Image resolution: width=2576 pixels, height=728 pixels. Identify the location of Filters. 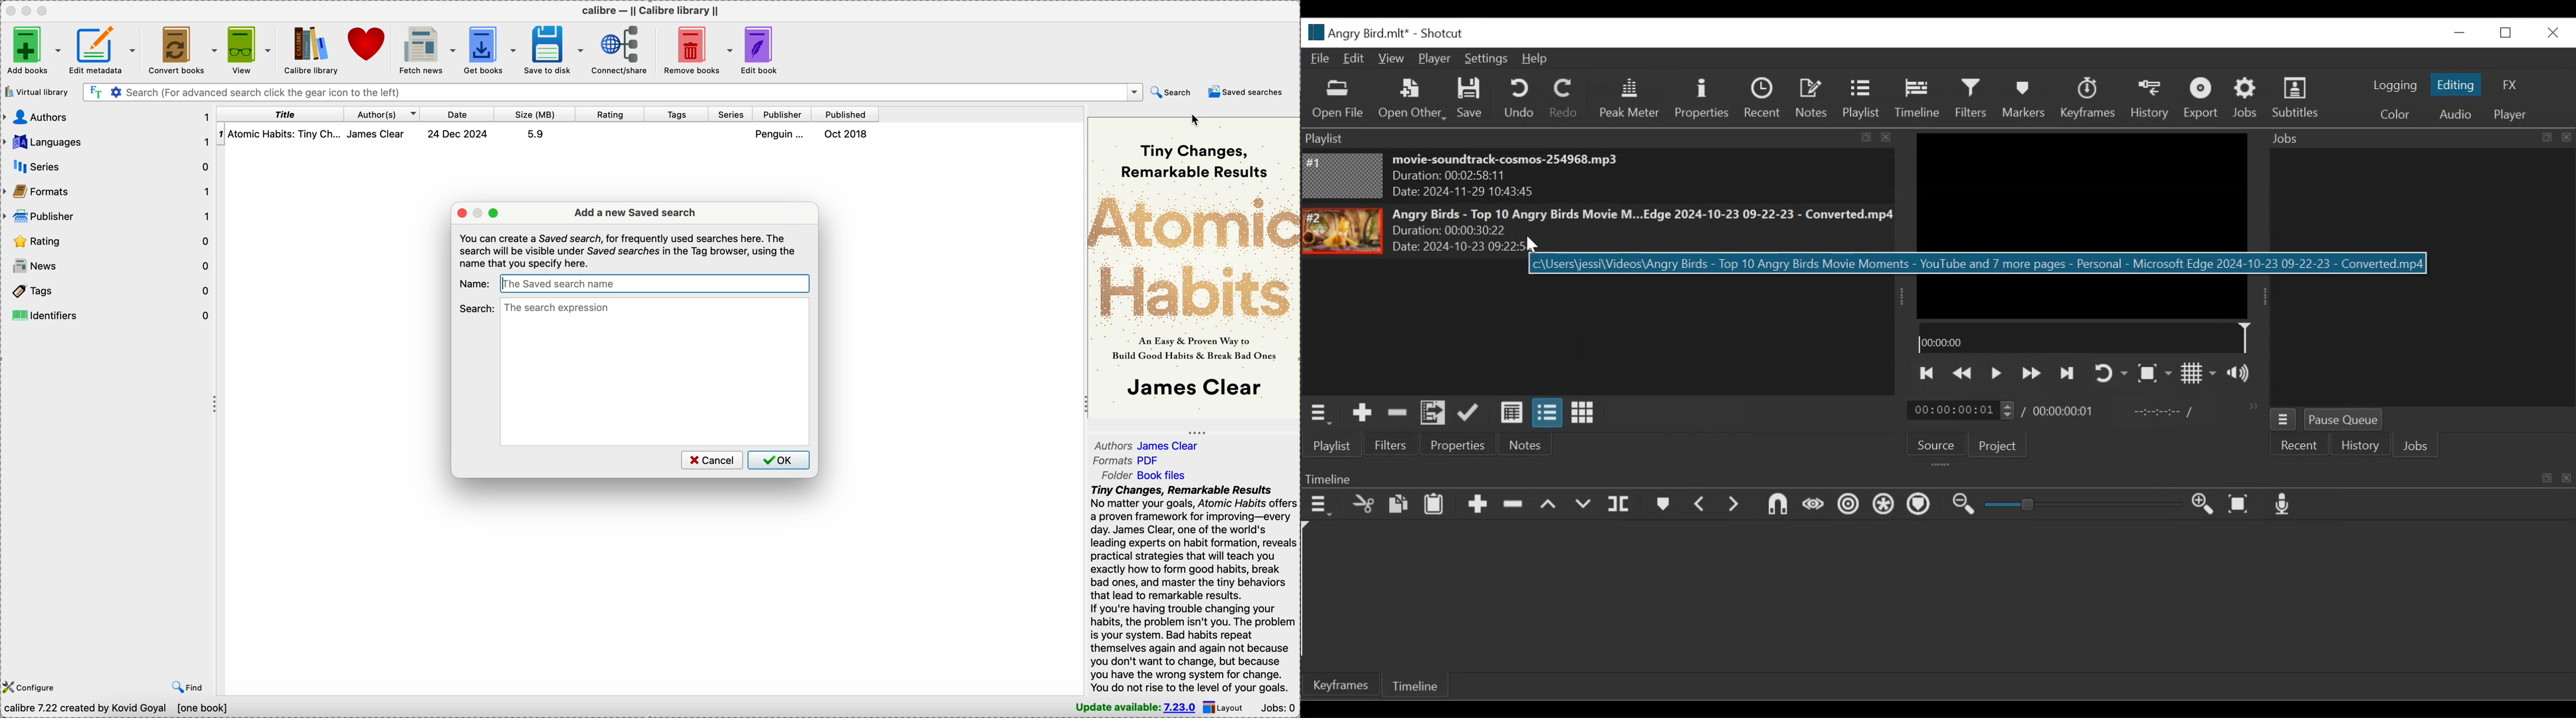
(1397, 444).